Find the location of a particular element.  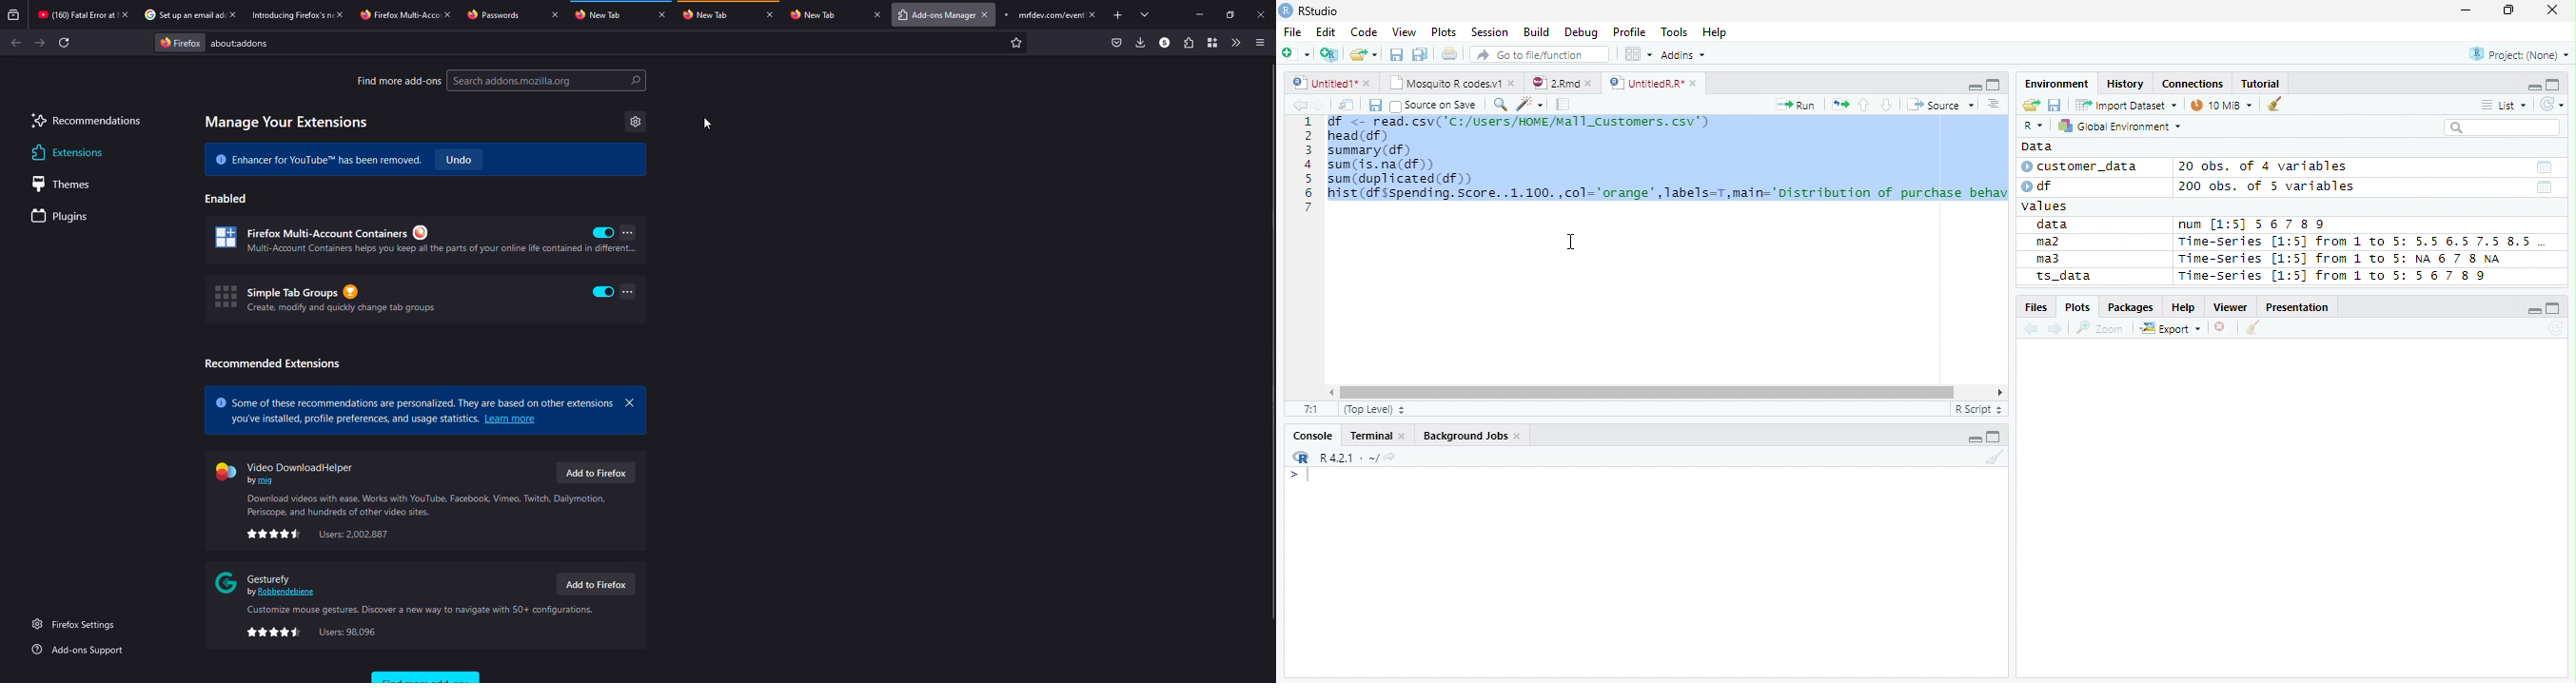

R 4.2.1 ~/ is located at coordinates (1347, 457).